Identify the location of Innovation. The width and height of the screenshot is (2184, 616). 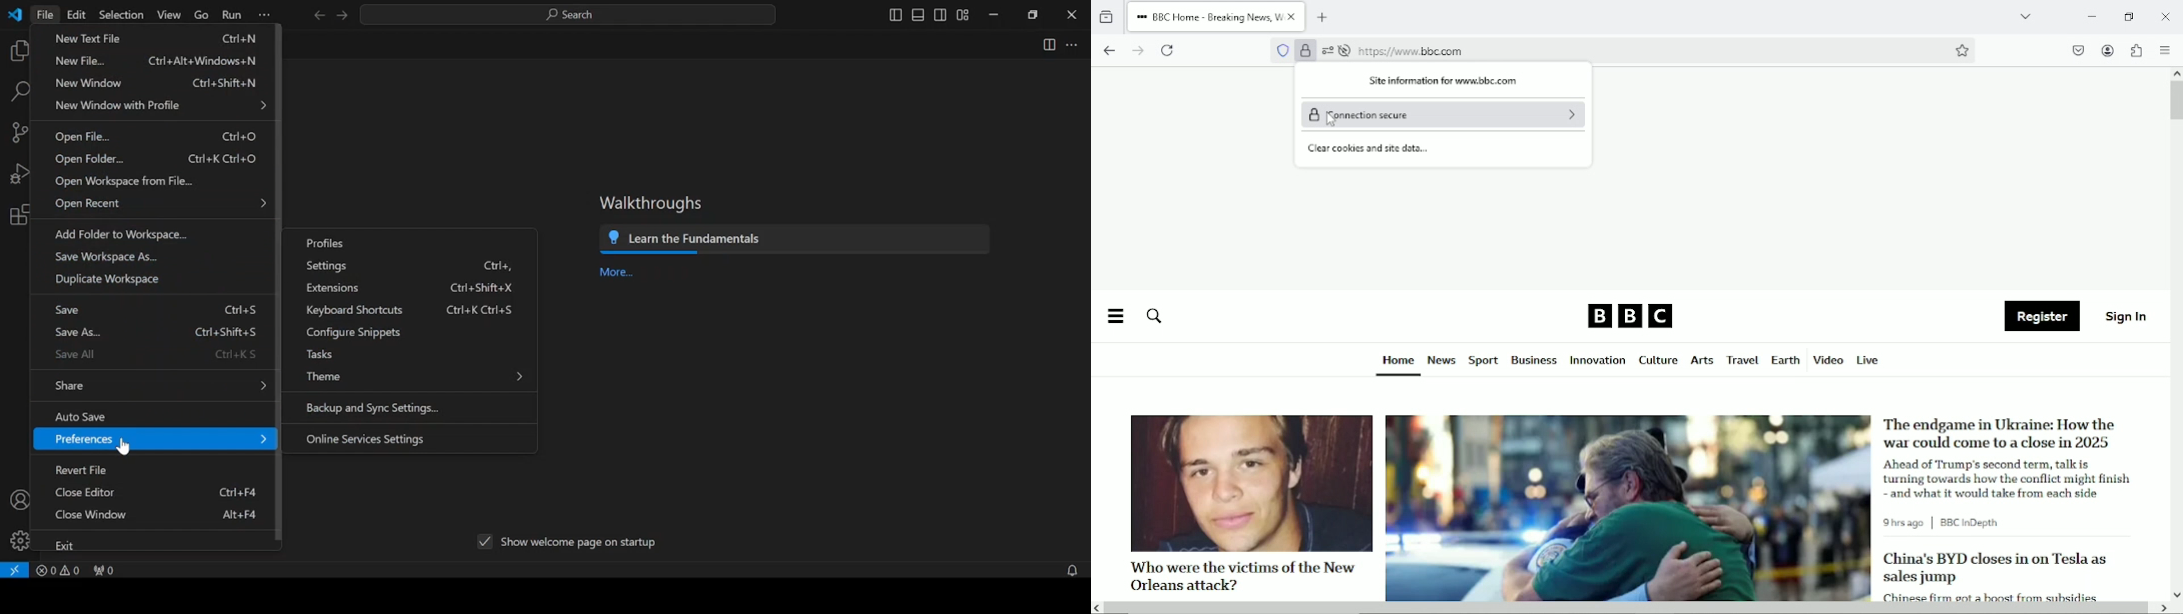
(1598, 361).